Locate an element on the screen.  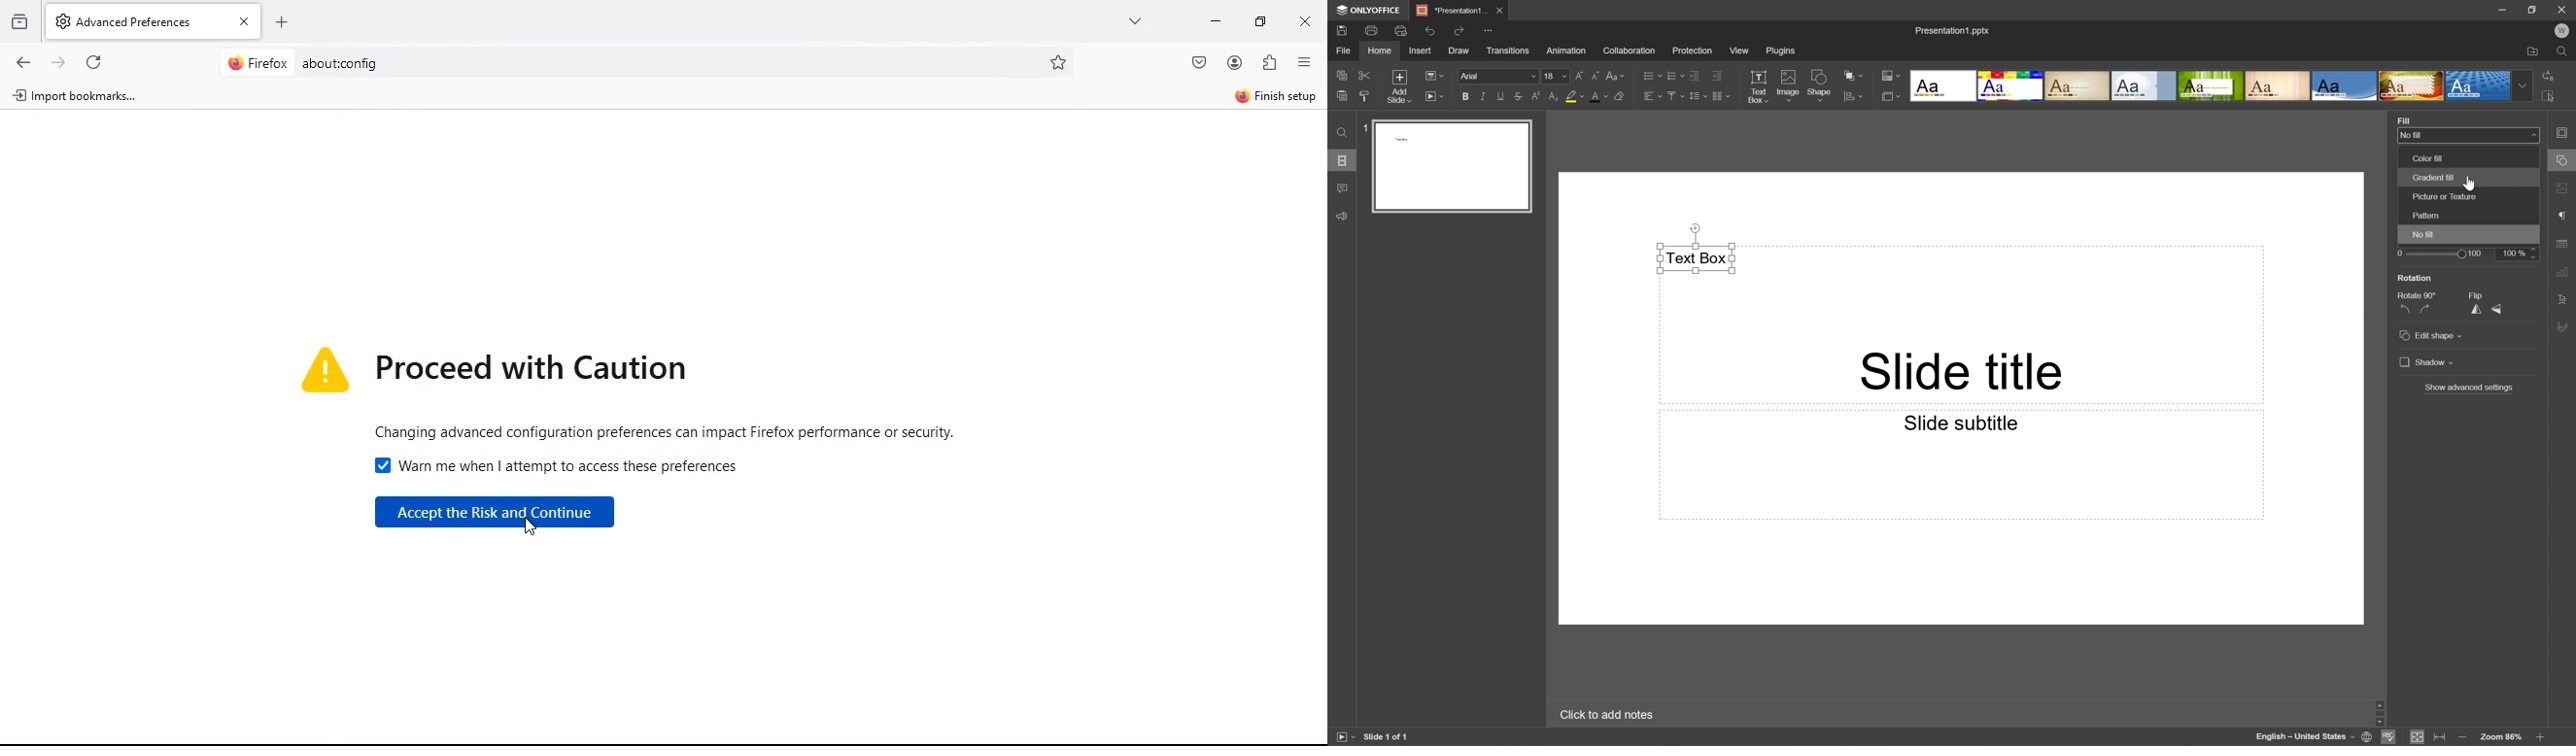
Cursor is located at coordinates (533, 525).